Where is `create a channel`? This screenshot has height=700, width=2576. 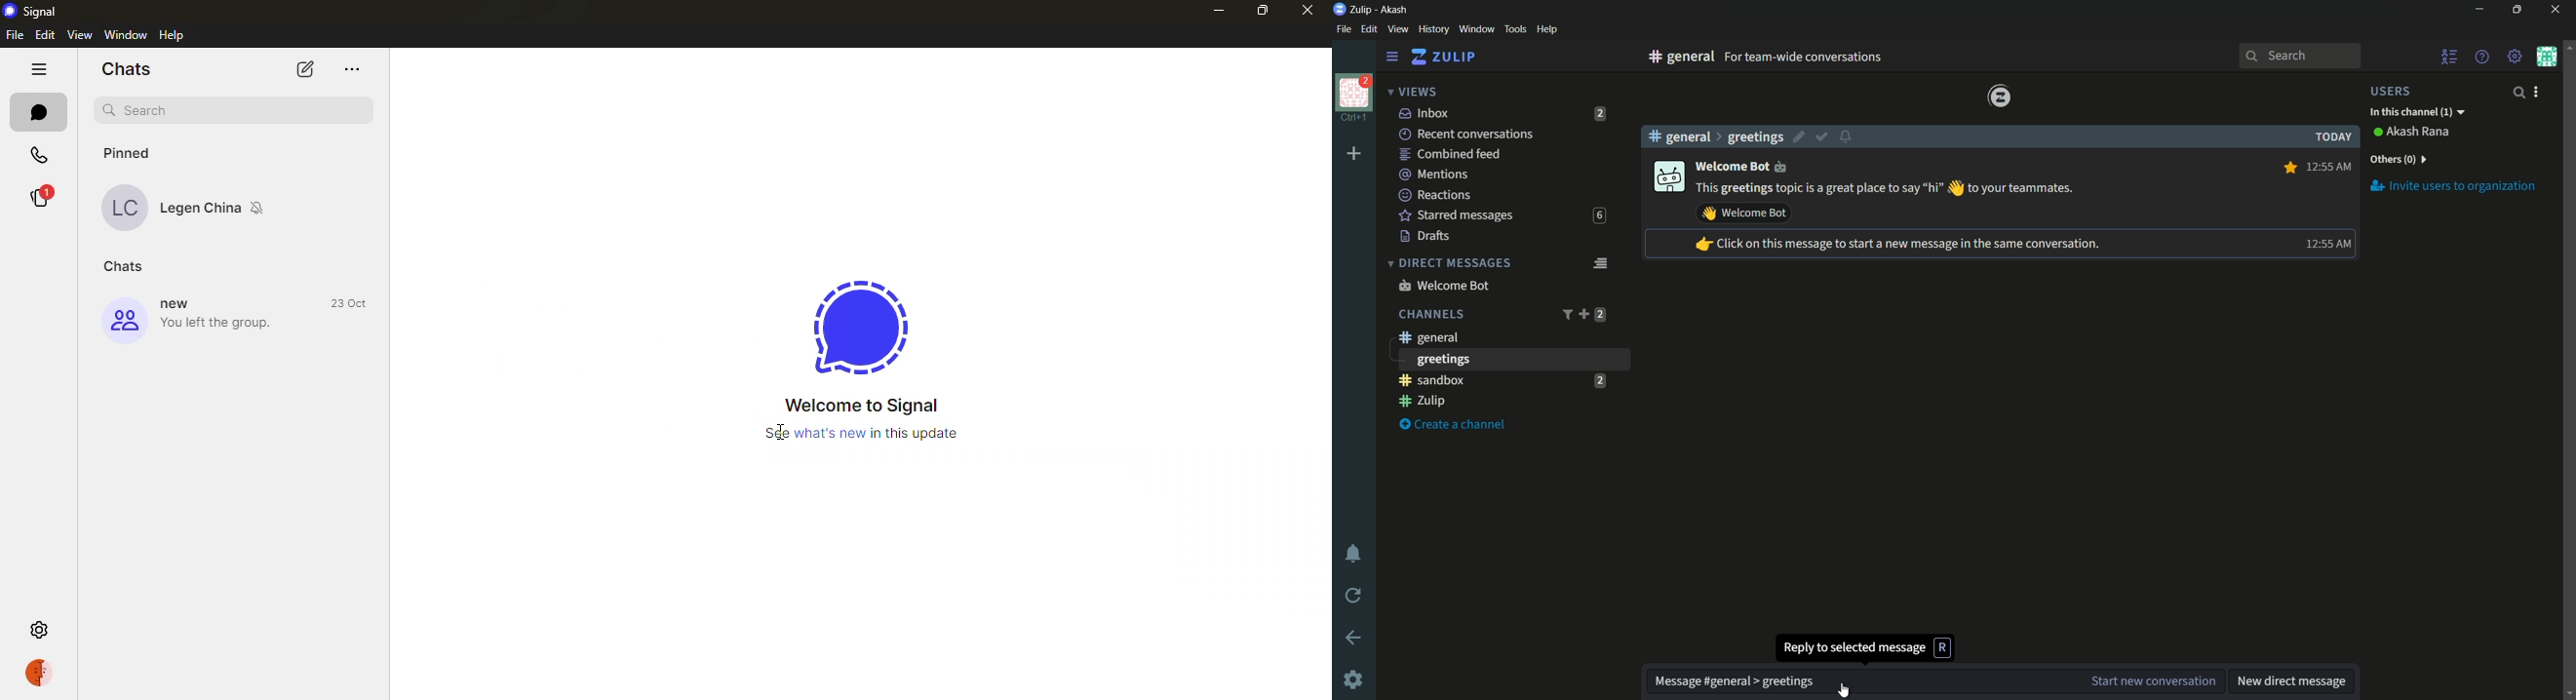 create a channel is located at coordinates (1456, 425).